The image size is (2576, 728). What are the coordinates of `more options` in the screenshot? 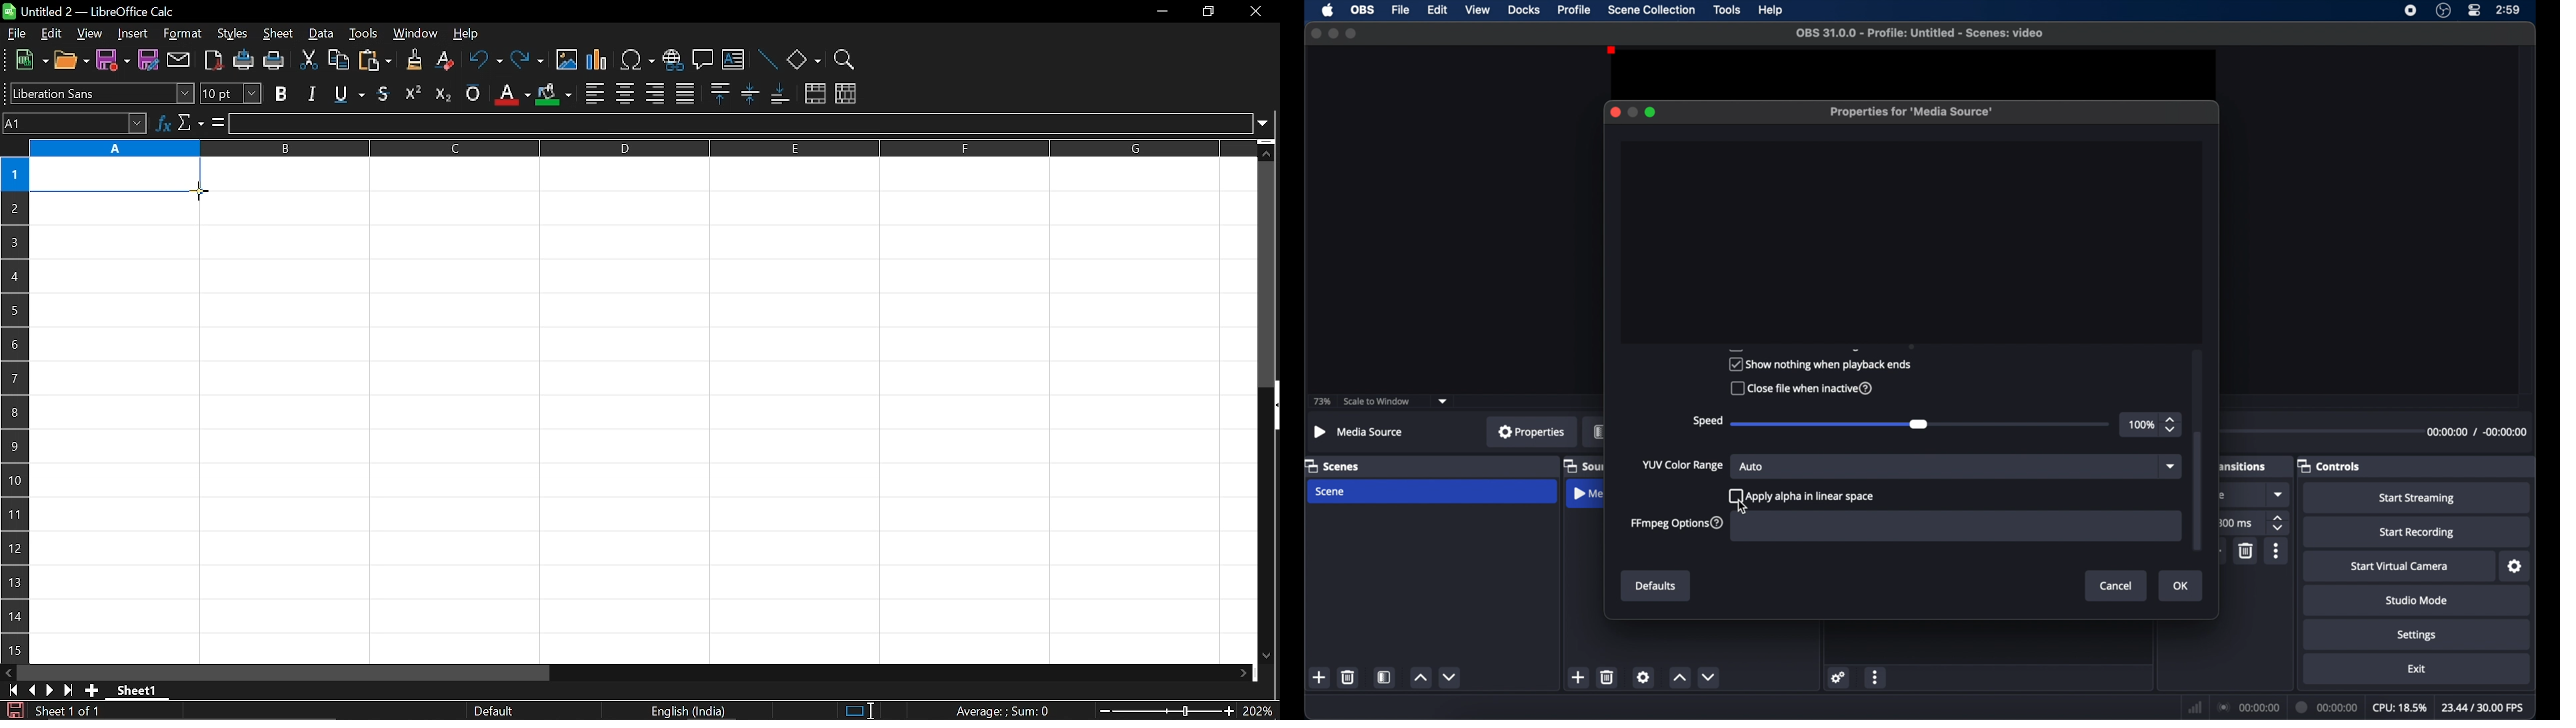 It's located at (2277, 551).